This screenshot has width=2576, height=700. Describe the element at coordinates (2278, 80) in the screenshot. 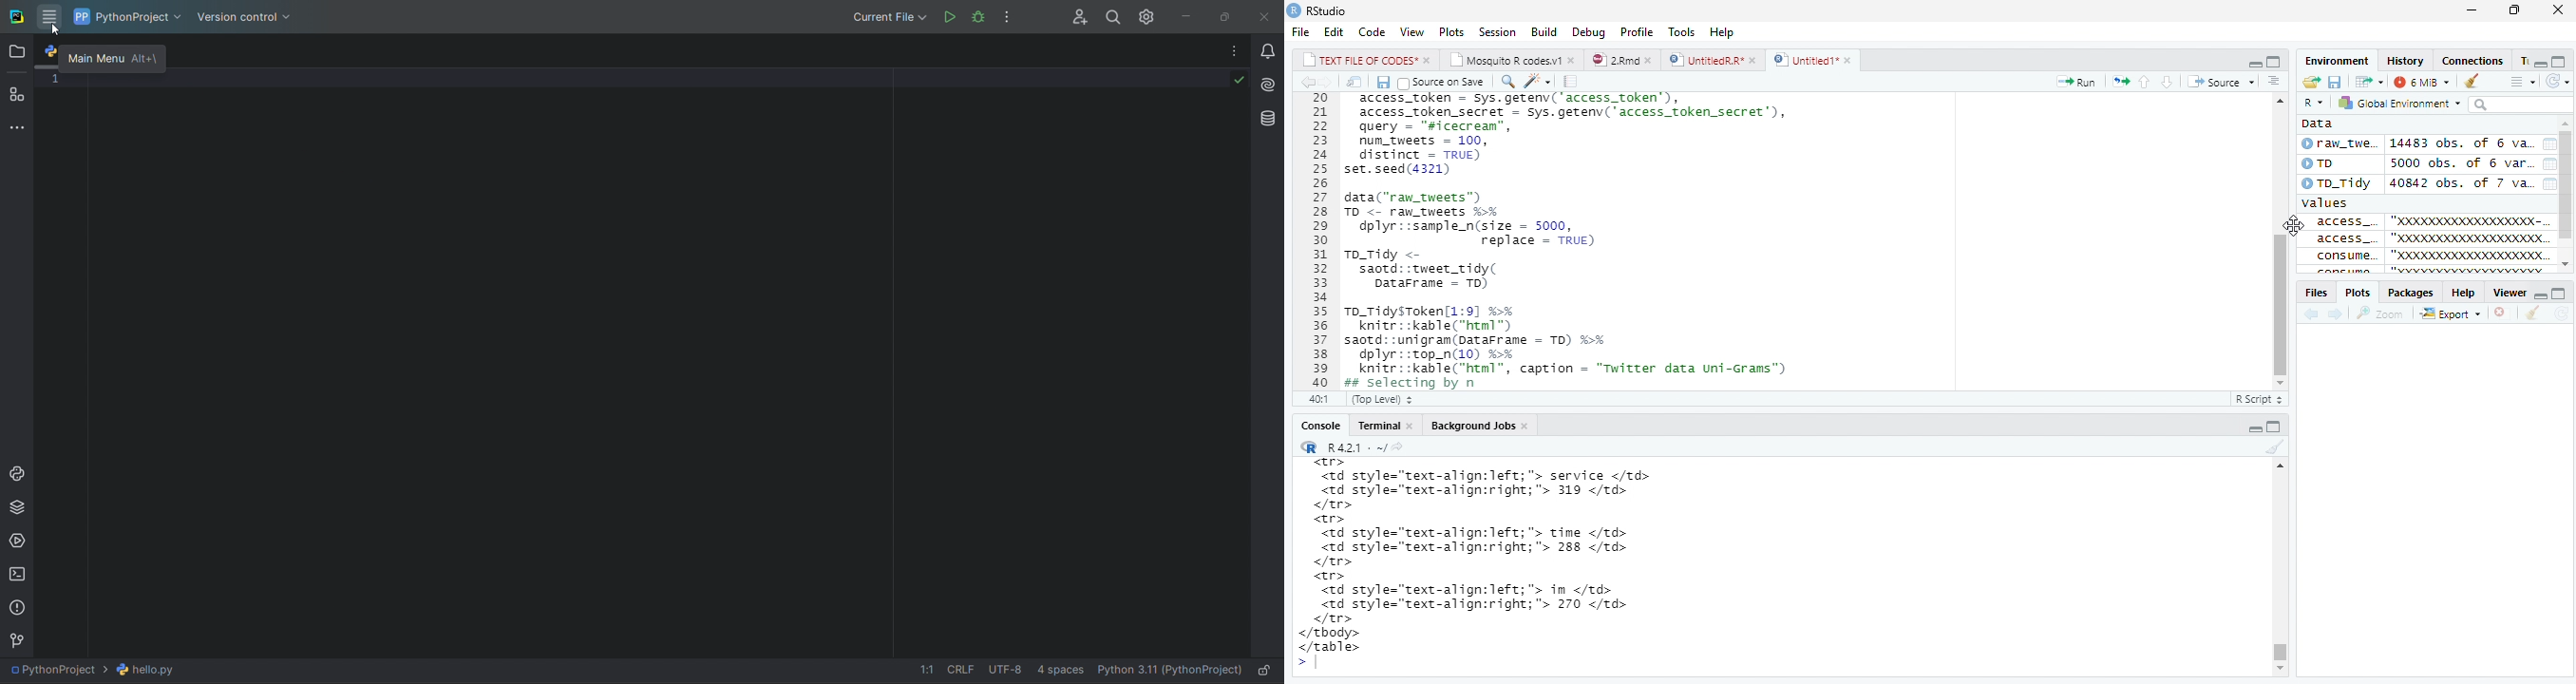

I see `show document outline` at that location.